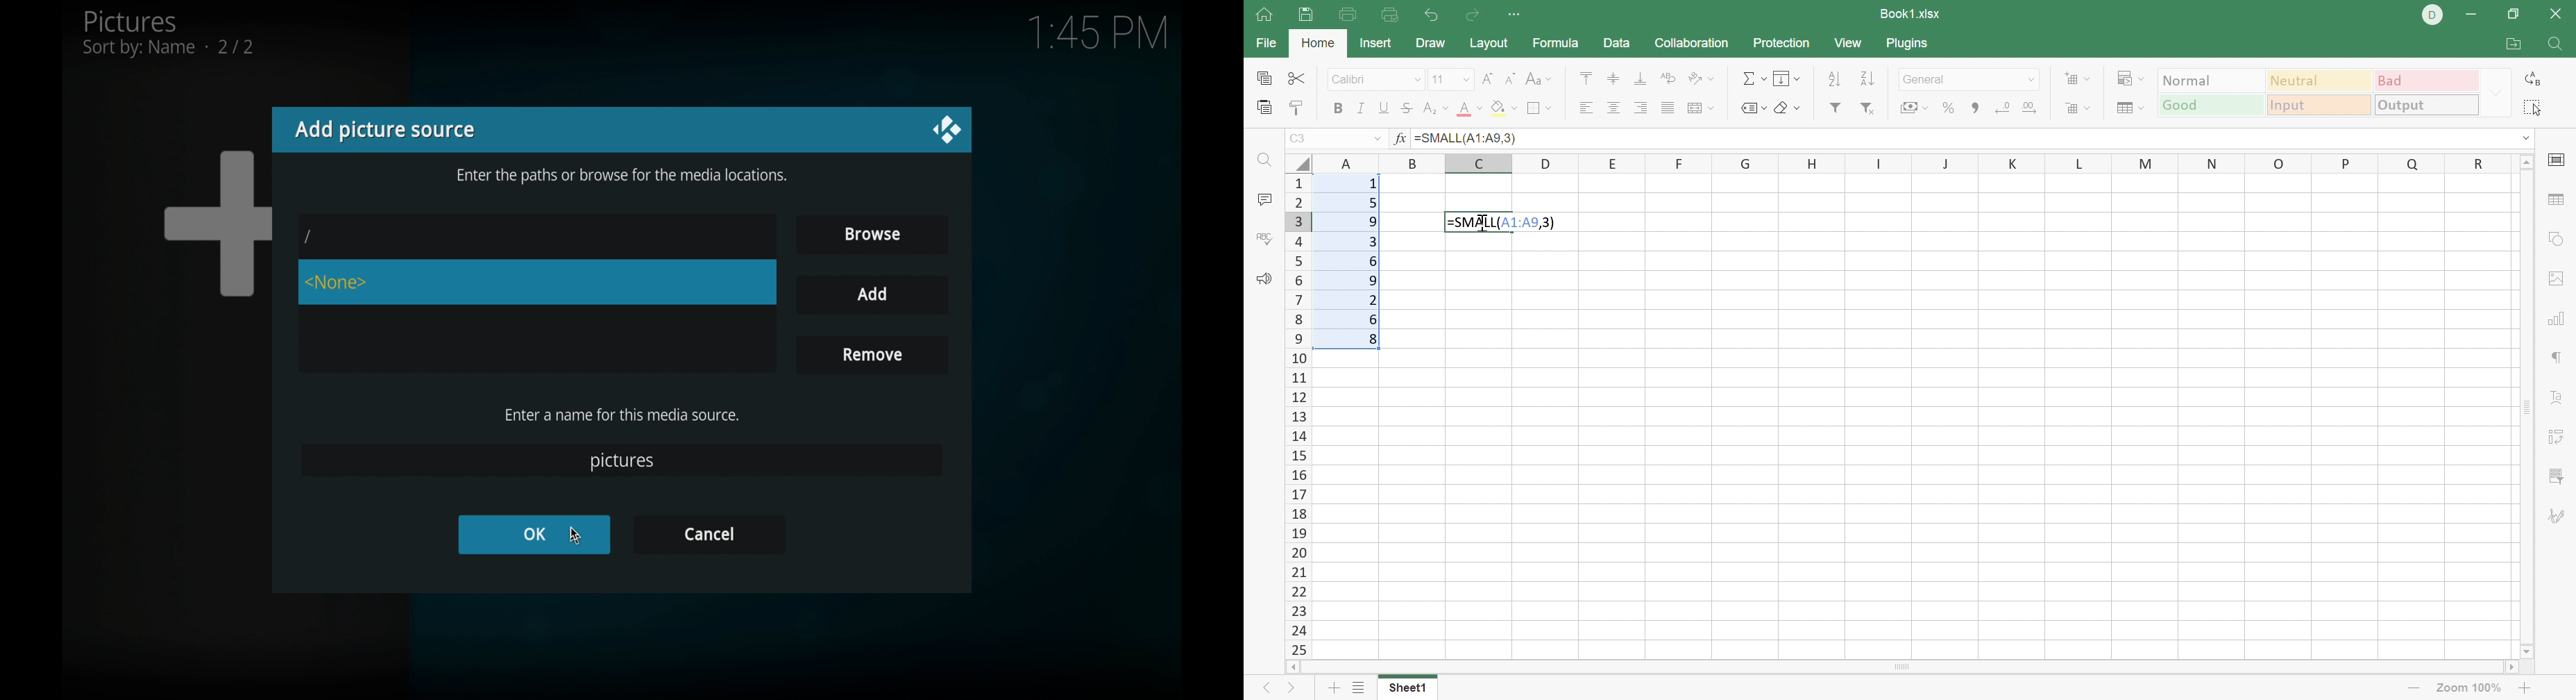 Image resolution: width=2576 pixels, height=700 pixels. What do you see at coordinates (1668, 108) in the screenshot?
I see `Justified` at bounding box center [1668, 108].